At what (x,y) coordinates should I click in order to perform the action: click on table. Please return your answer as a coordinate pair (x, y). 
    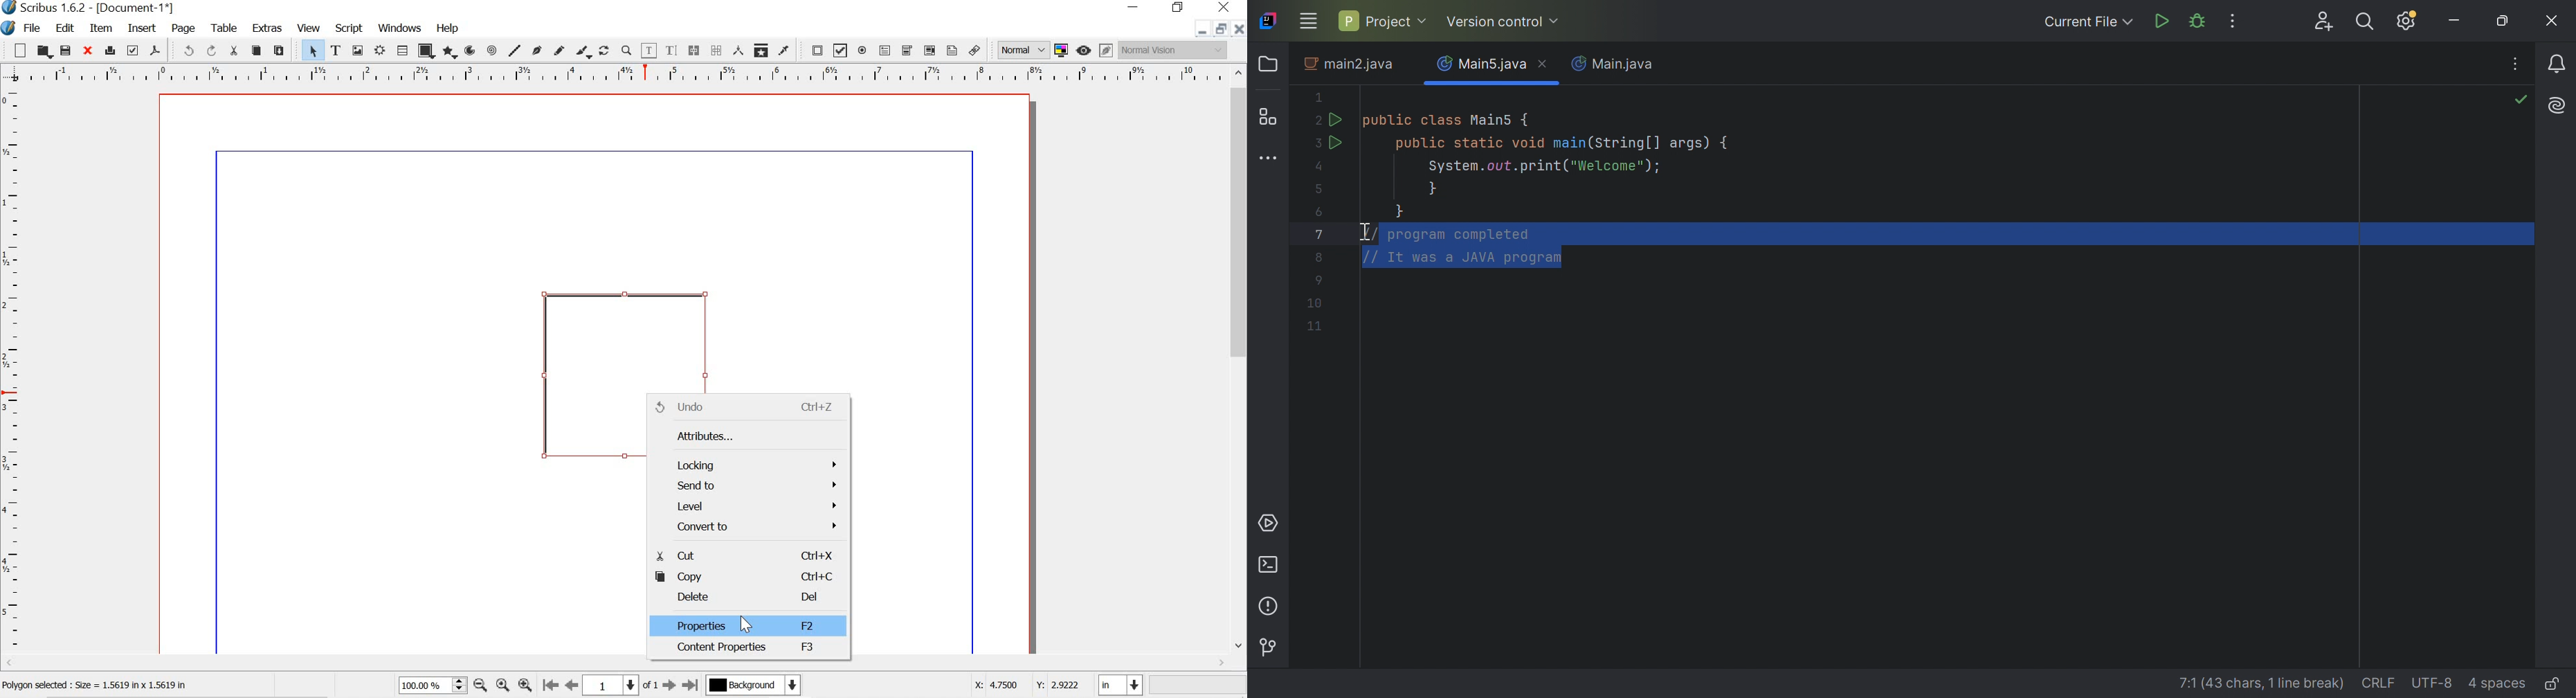
    Looking at the image, I should click on (402, 50).